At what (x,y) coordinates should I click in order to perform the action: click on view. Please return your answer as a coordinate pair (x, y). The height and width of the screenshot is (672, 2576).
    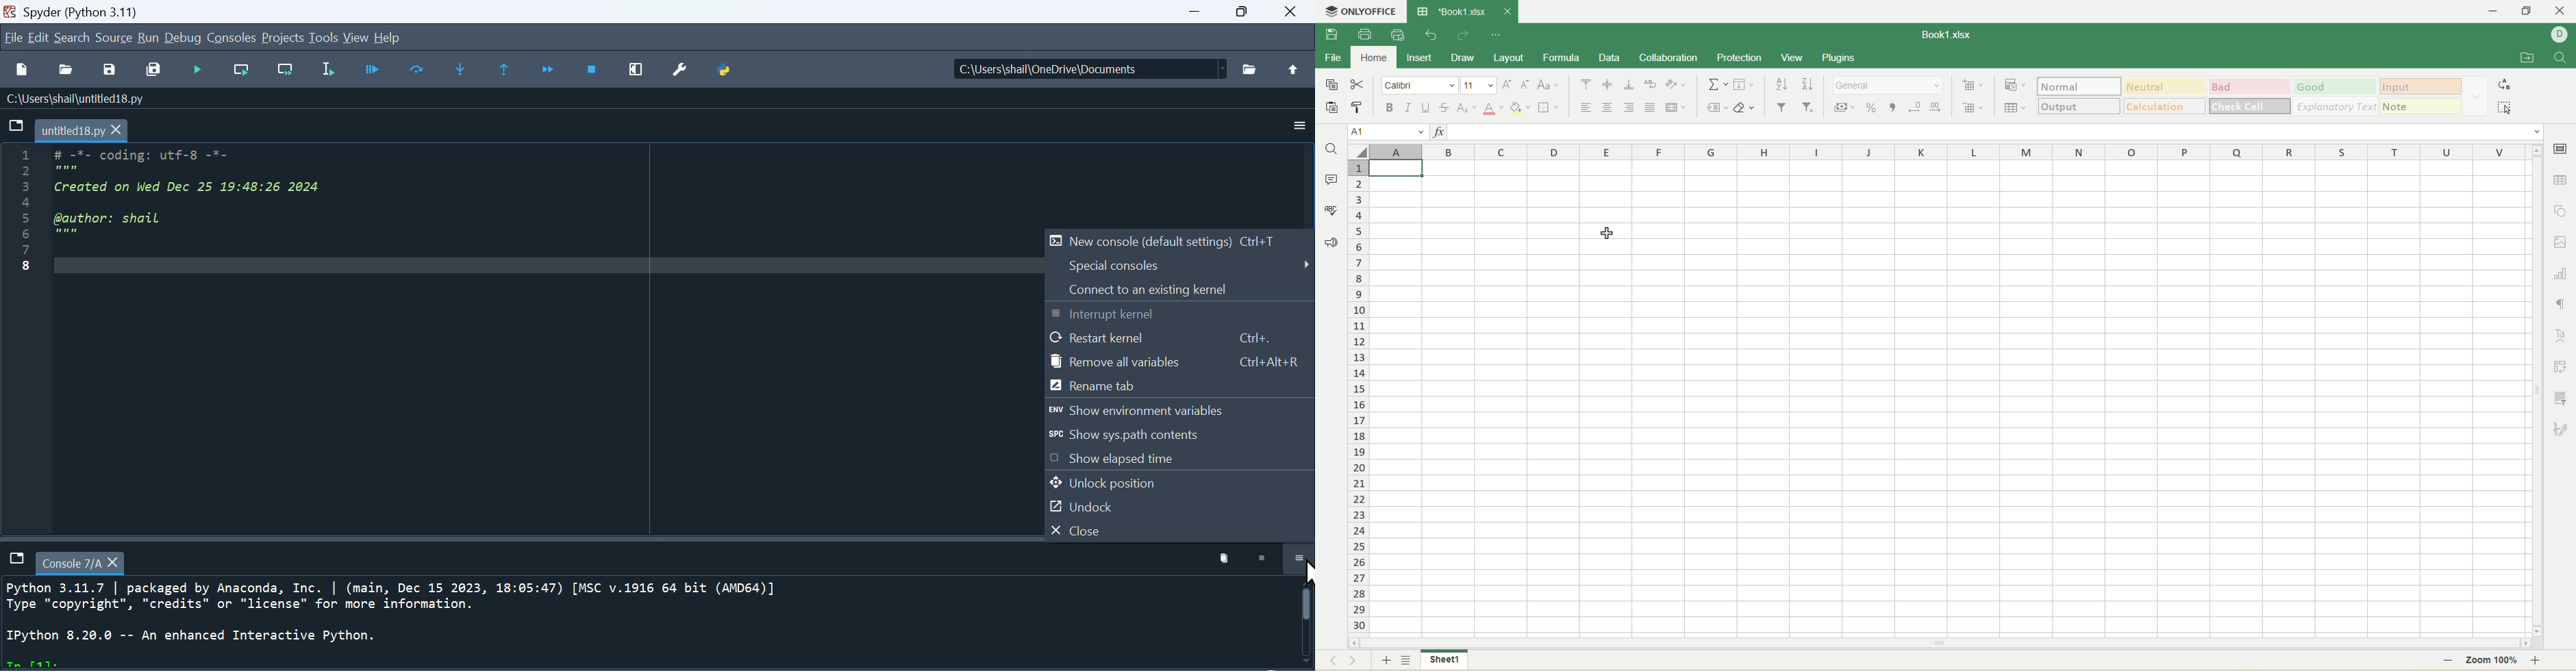
    Looking at the image, I should click on (353, 37).